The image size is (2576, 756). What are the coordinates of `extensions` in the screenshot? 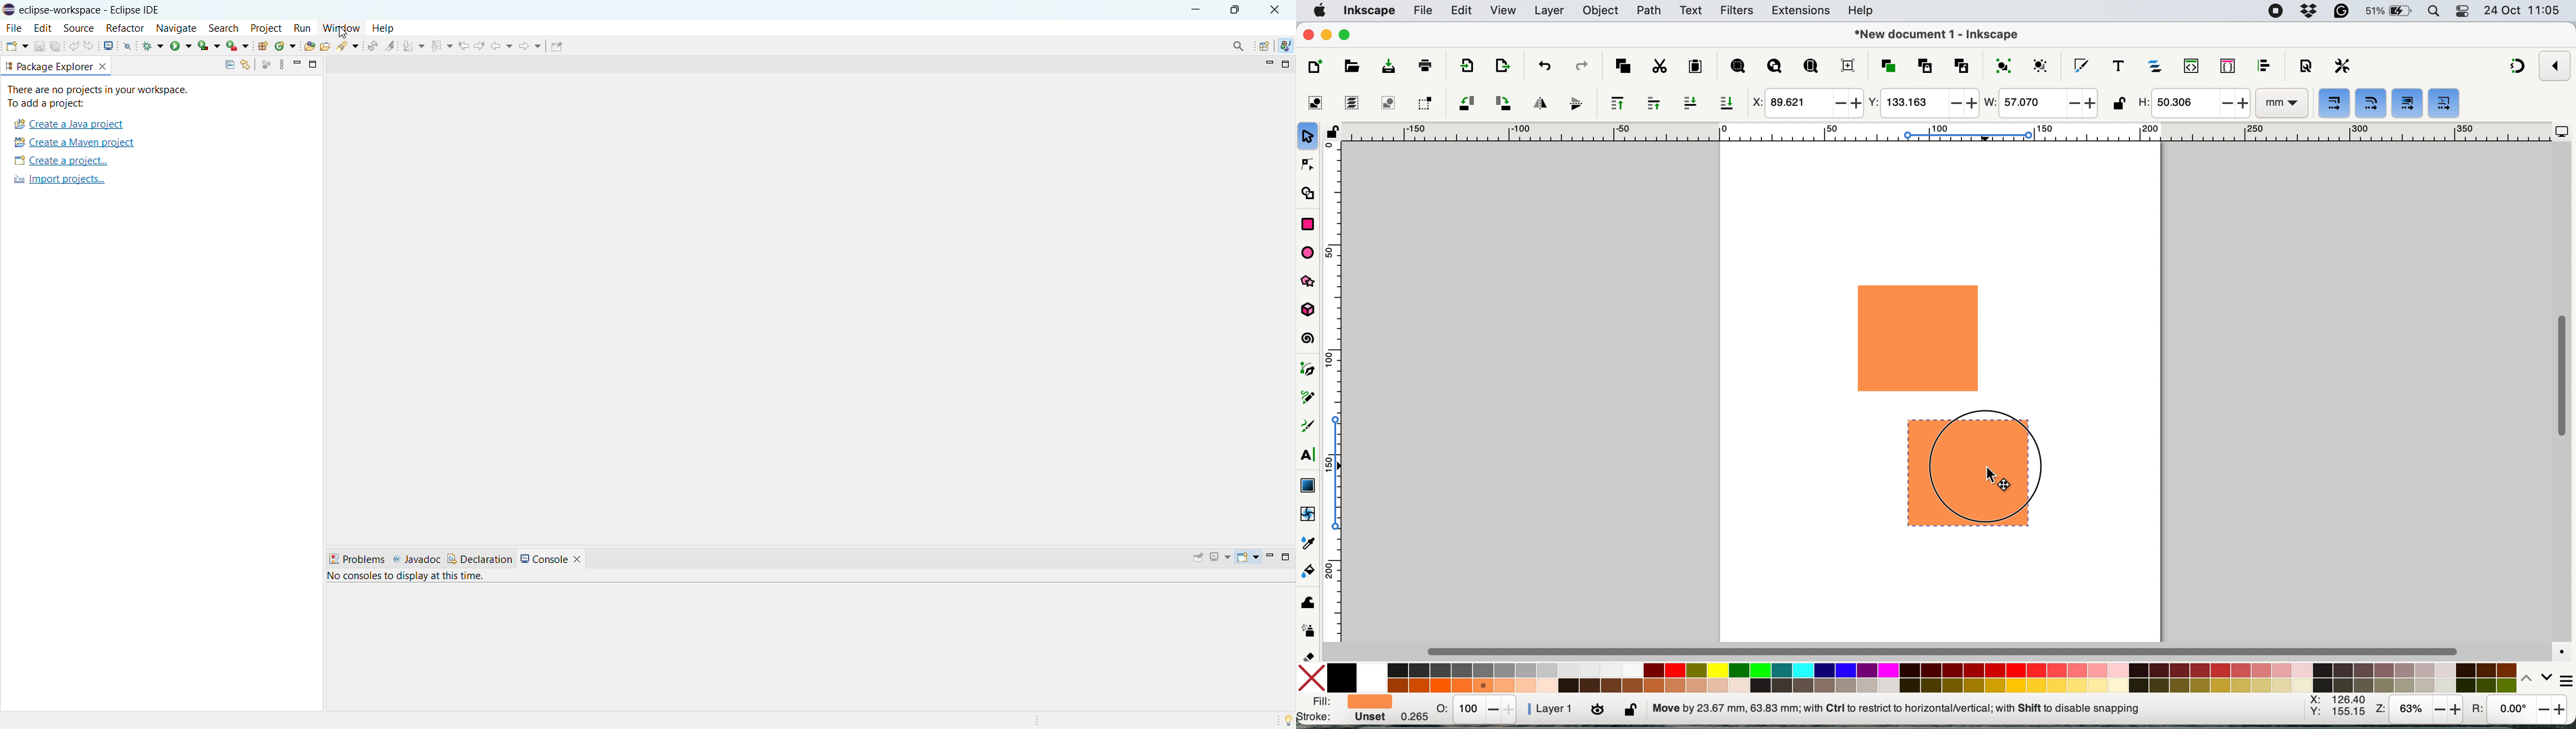 It's located at (1802, 11).